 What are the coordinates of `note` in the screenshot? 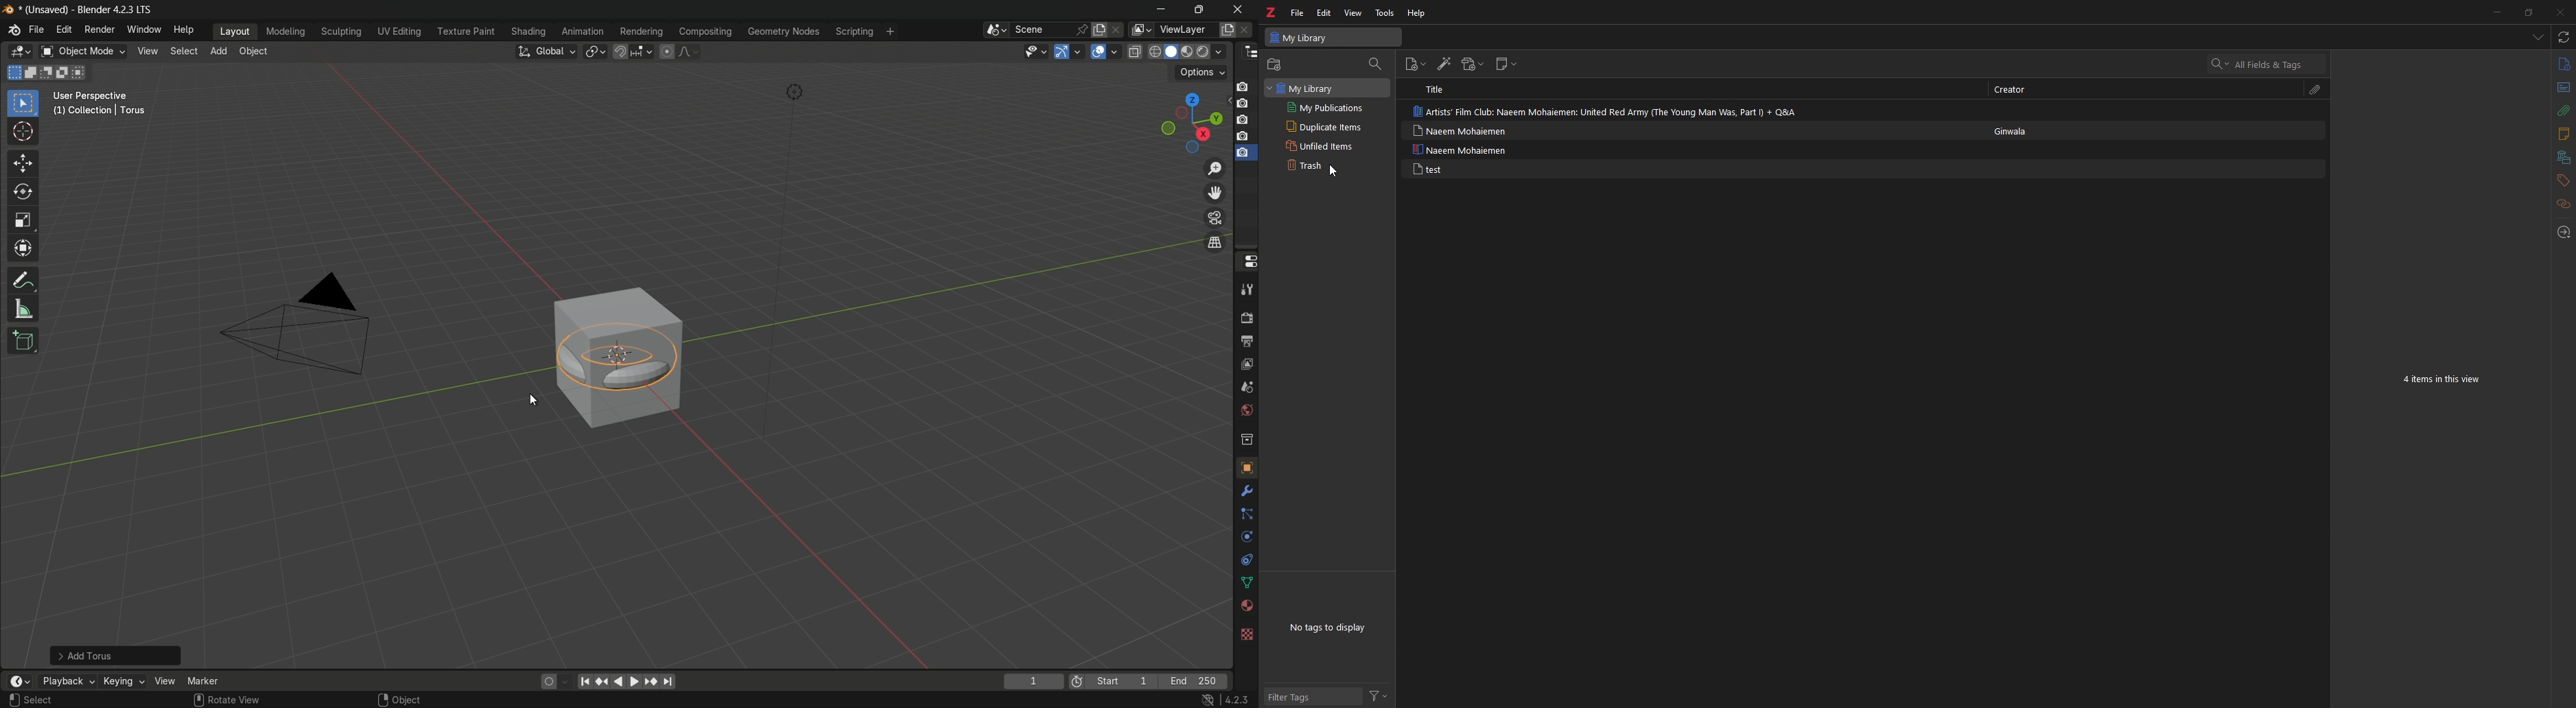 It's located at (1606, 110).